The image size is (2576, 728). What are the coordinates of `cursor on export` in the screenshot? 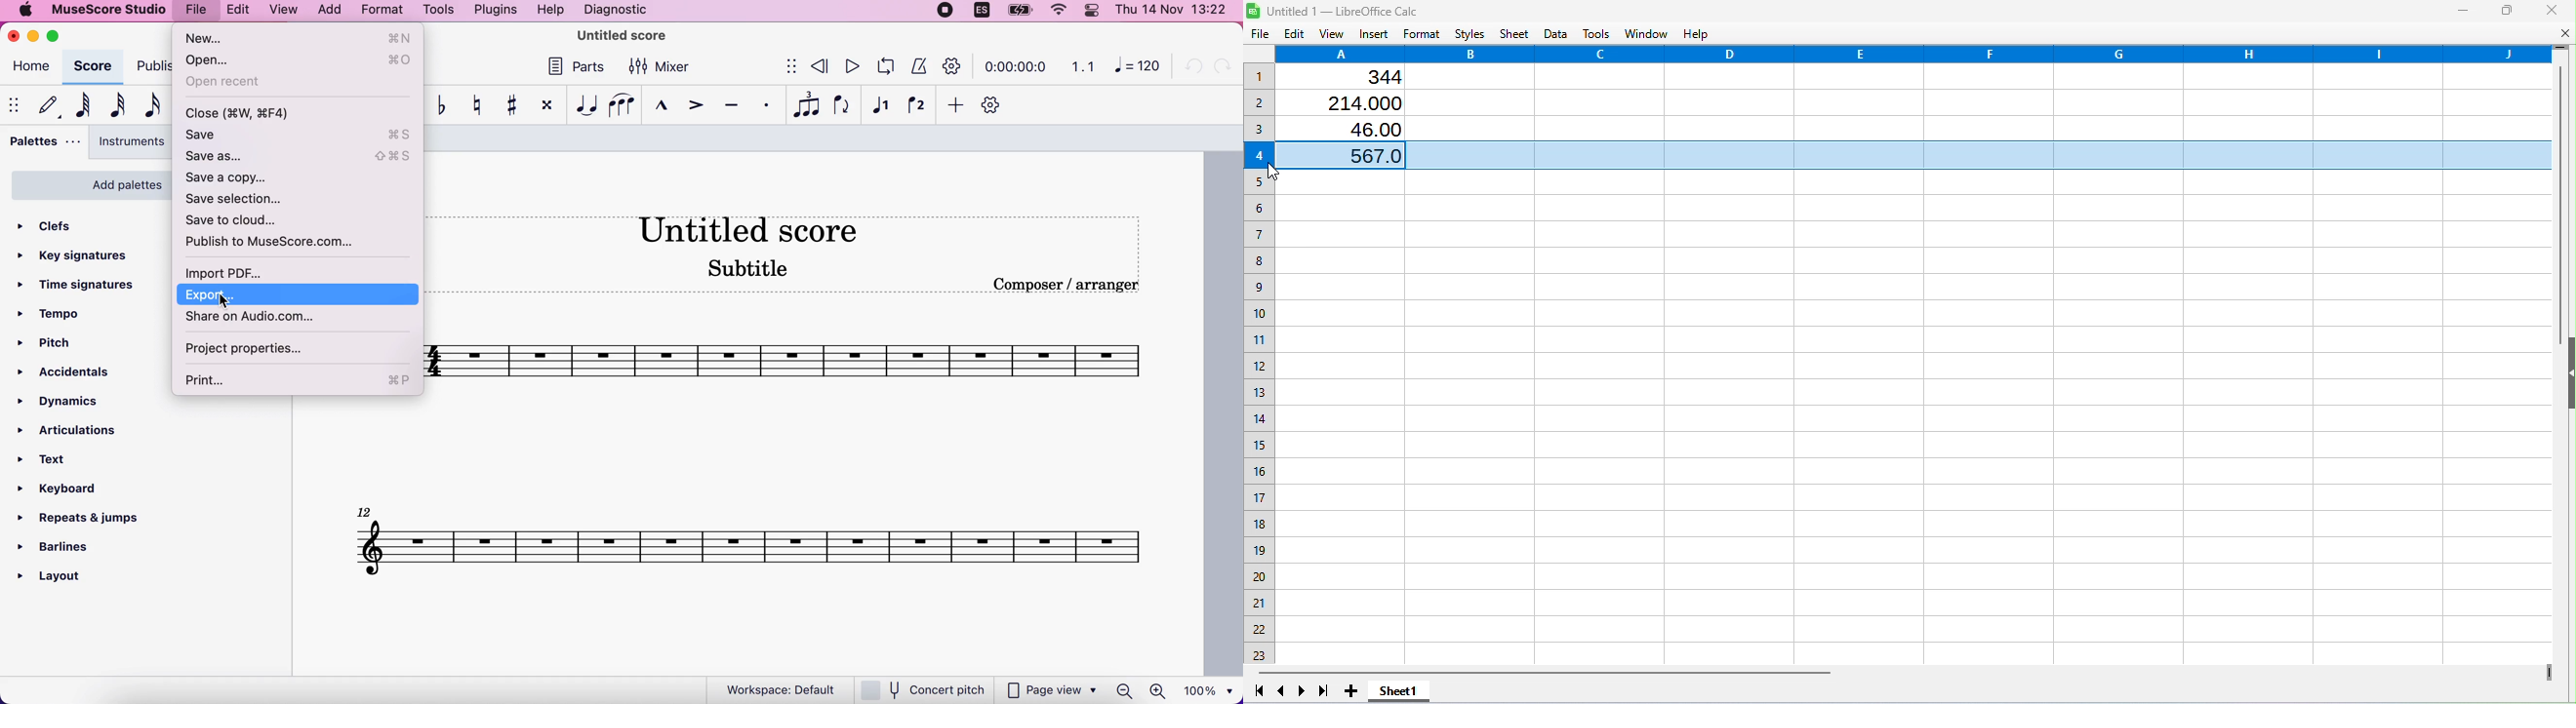 It's located at (233, 302).